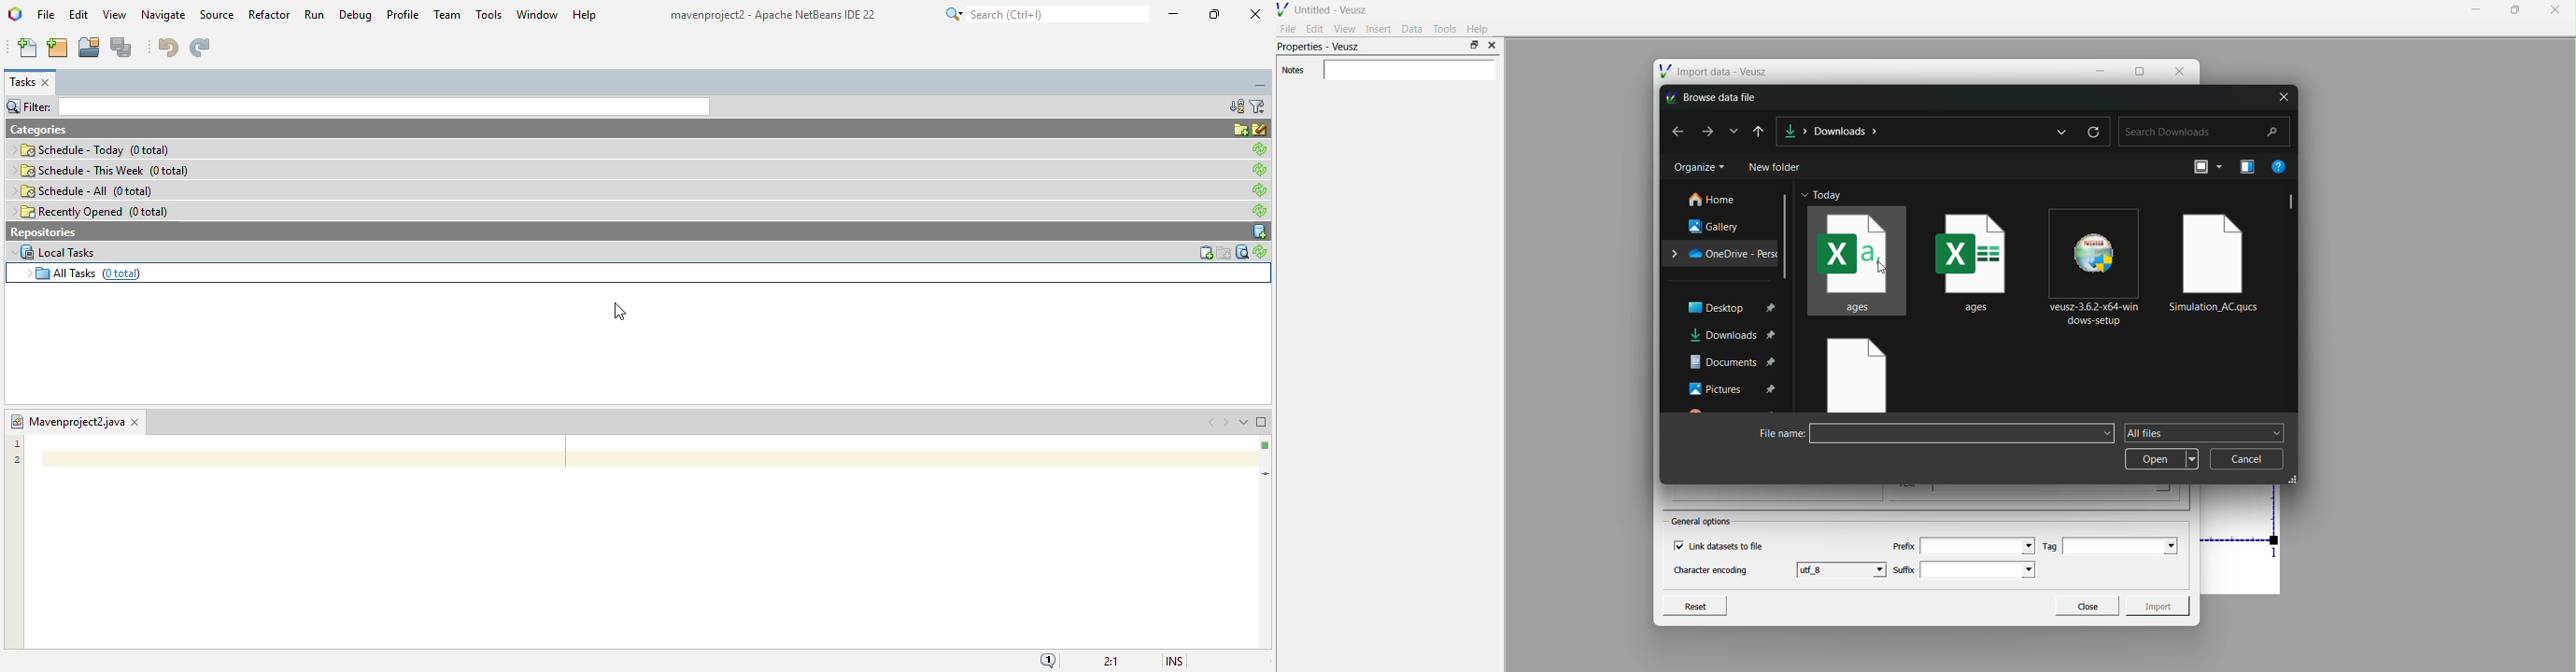 This screenshot has width=2576, height=672. I want to click on Downloads, so click(1846, 131).